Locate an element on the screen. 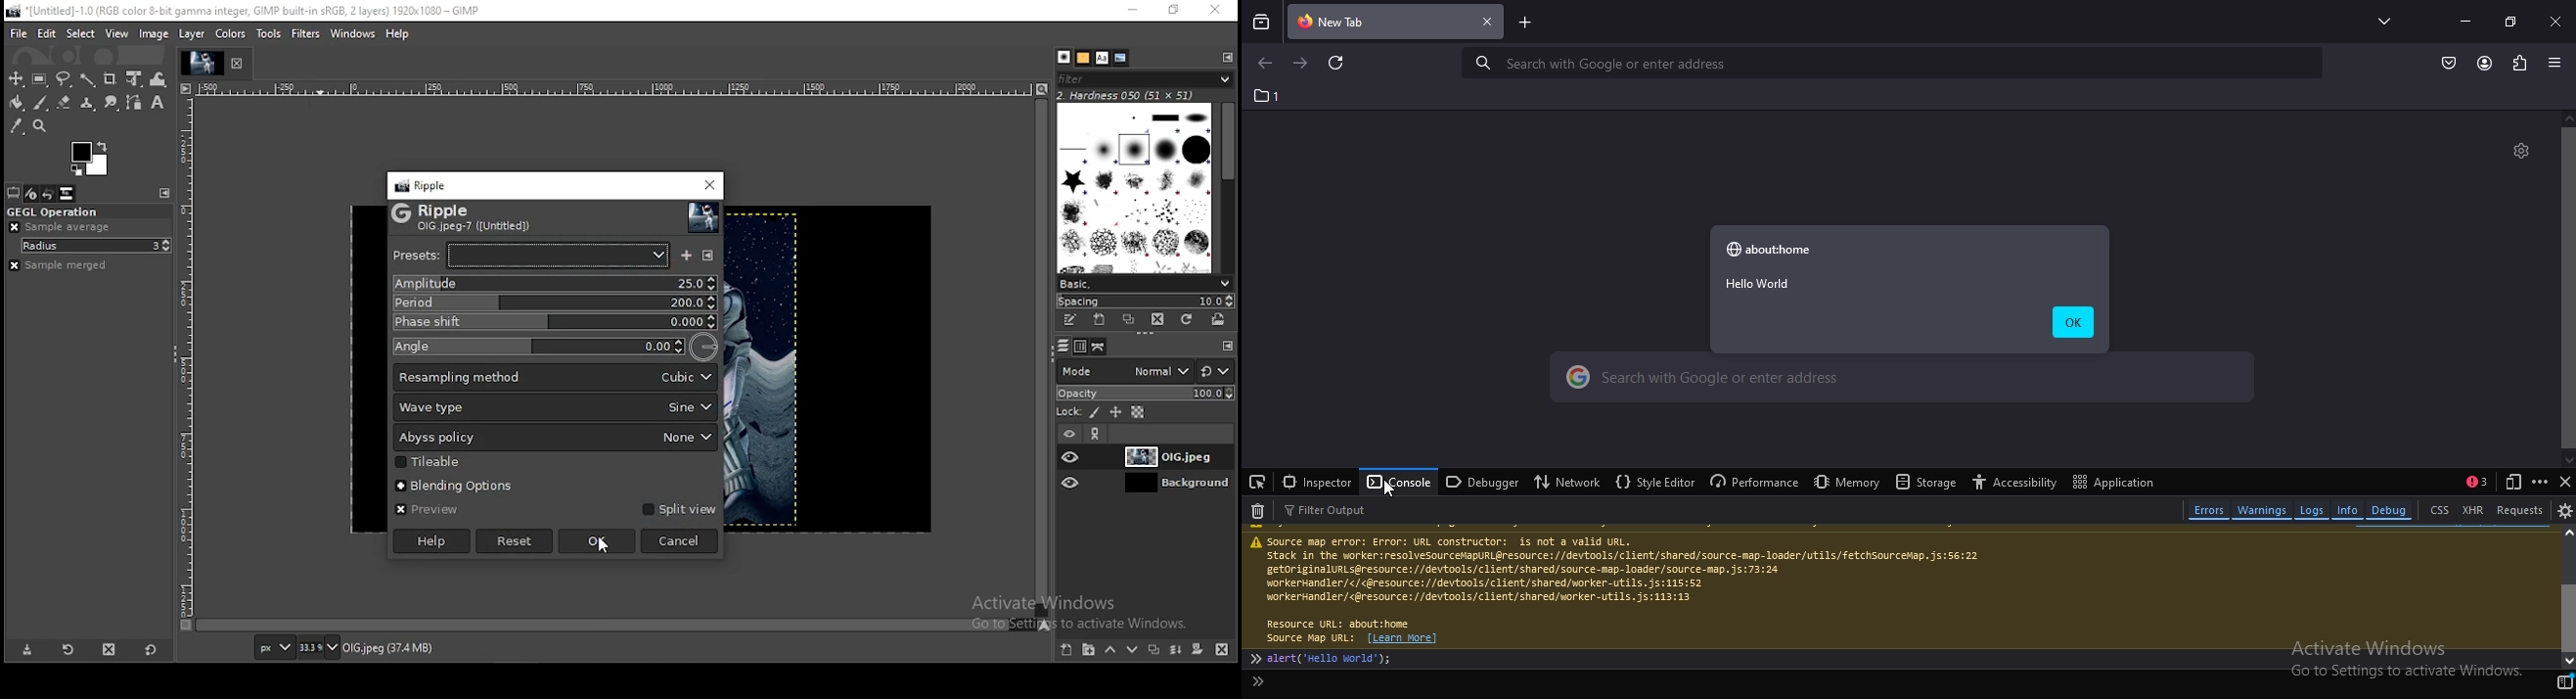 The width and height of the screenshot is (2576, 700). preview is located at coordinates (440, 511).